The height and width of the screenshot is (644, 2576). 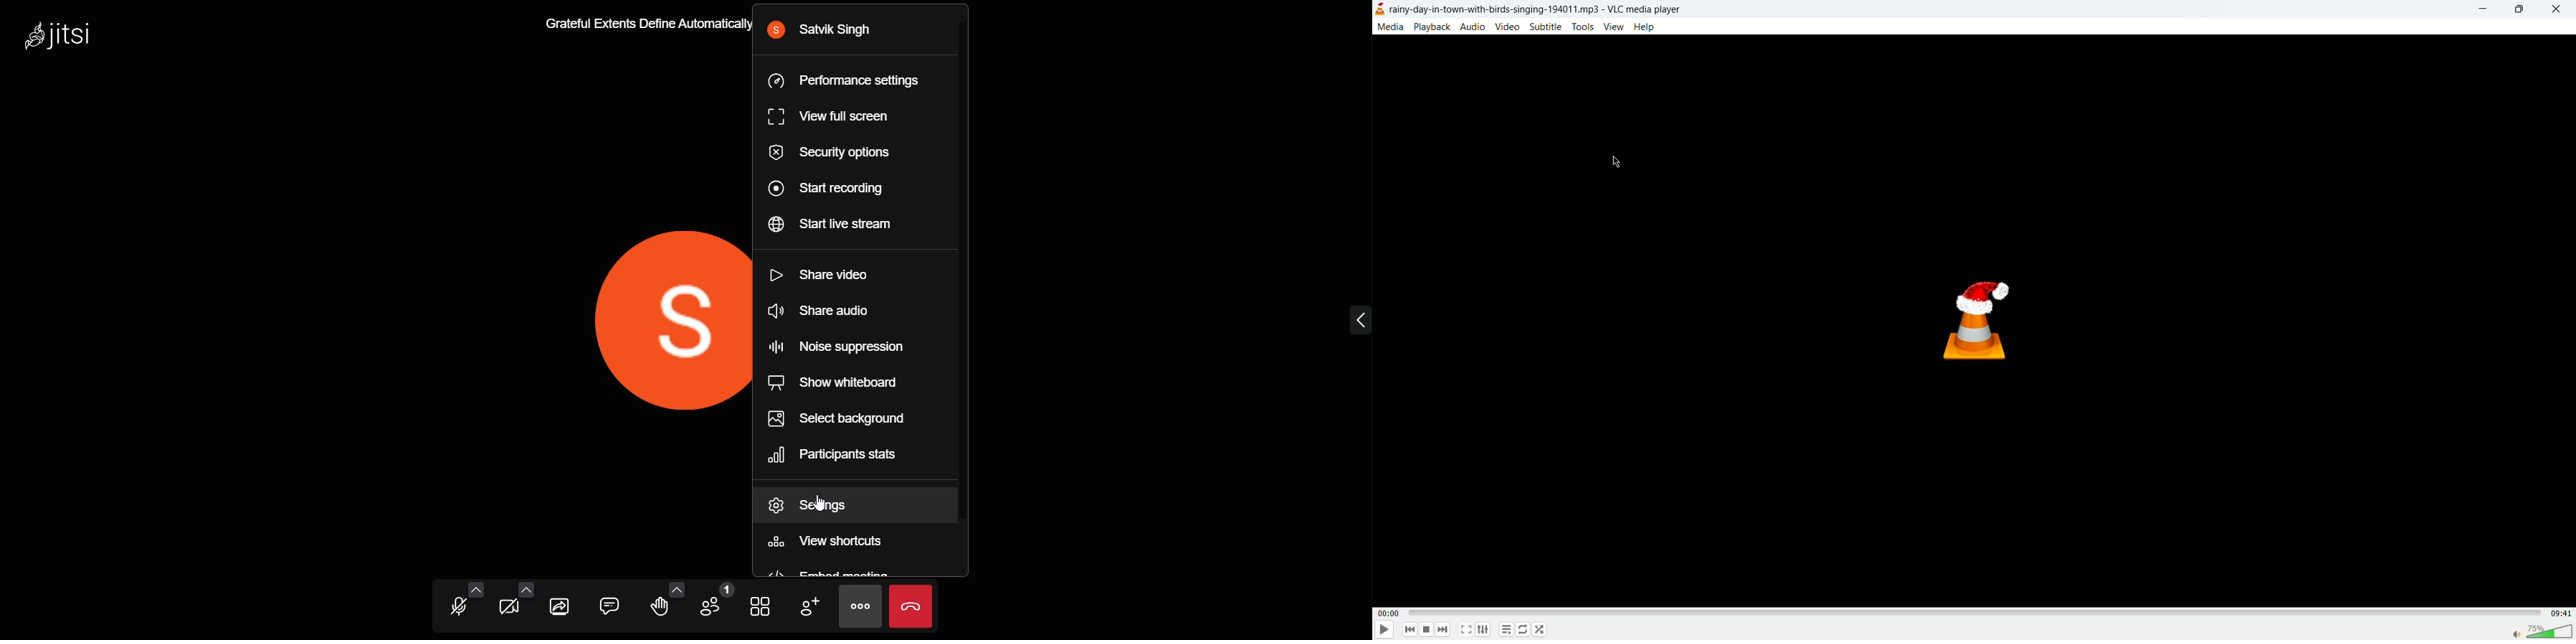 I want to click on invite people, so click(x=808, y=606).